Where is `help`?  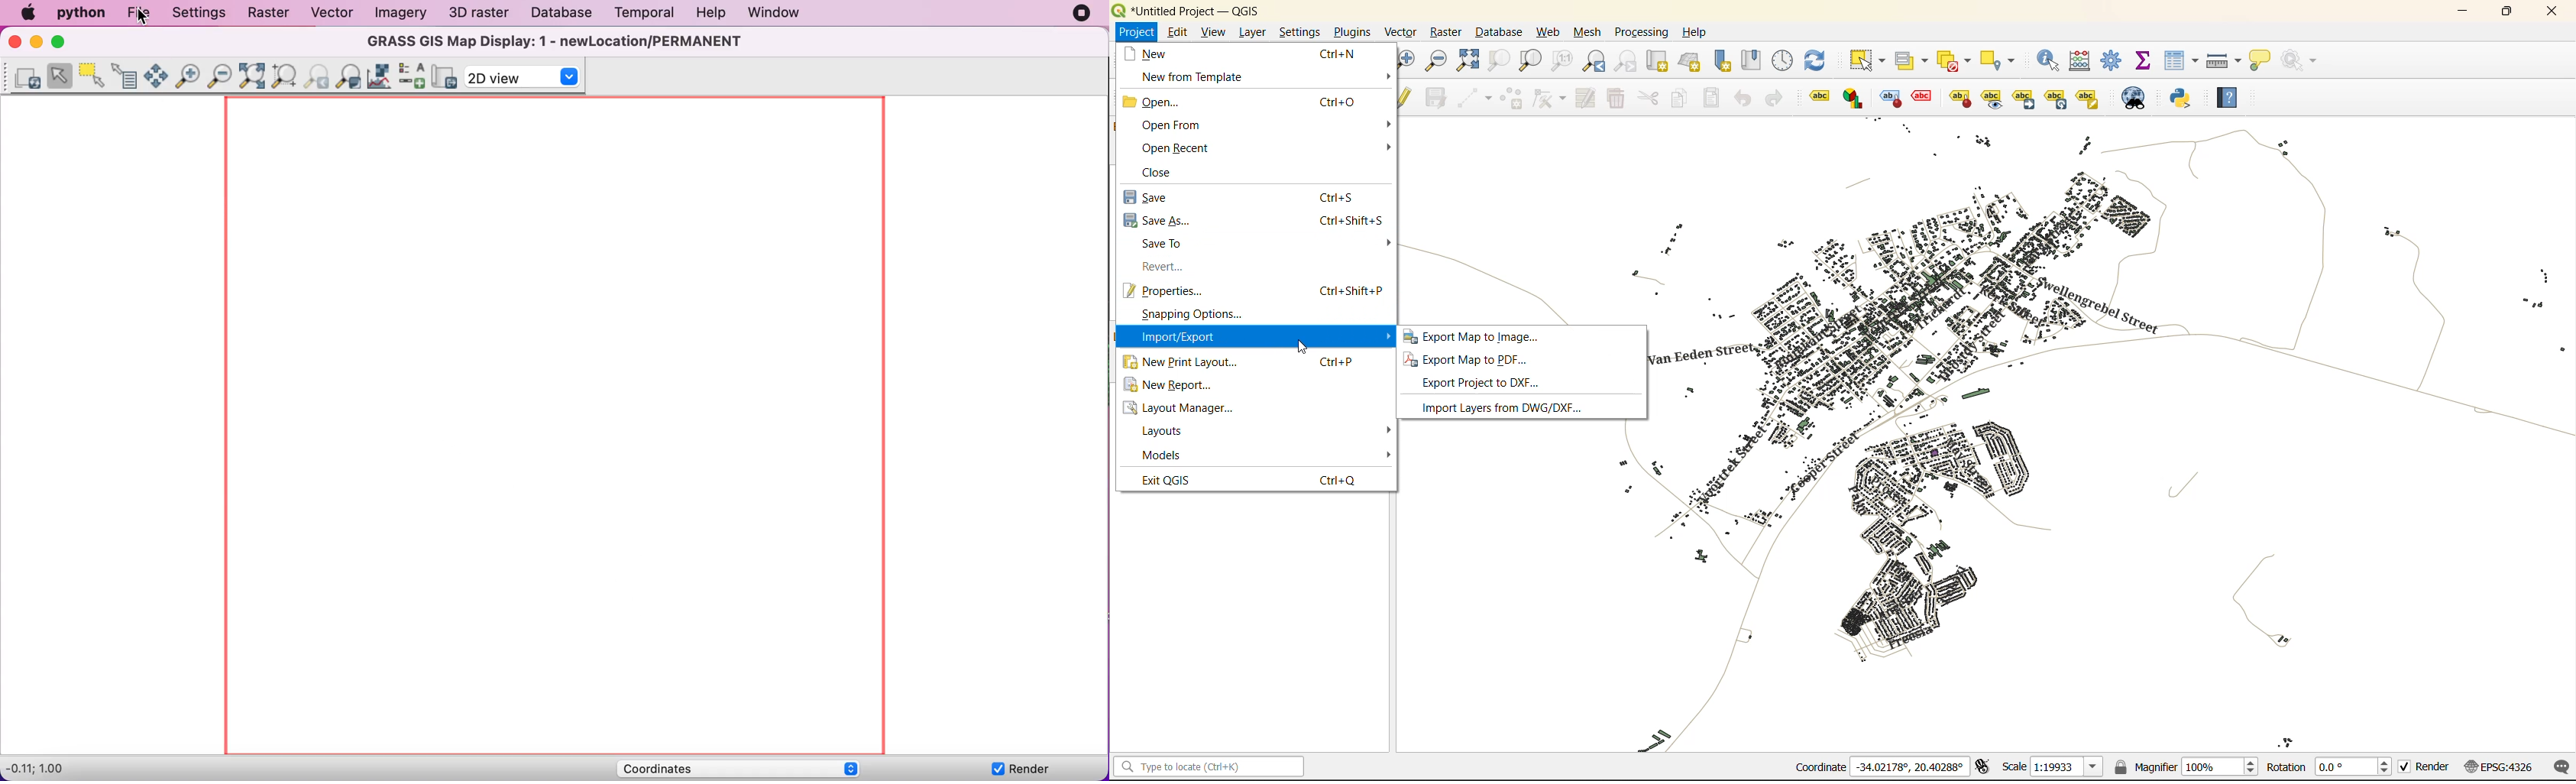 help is located at coordinates (1697, 32).